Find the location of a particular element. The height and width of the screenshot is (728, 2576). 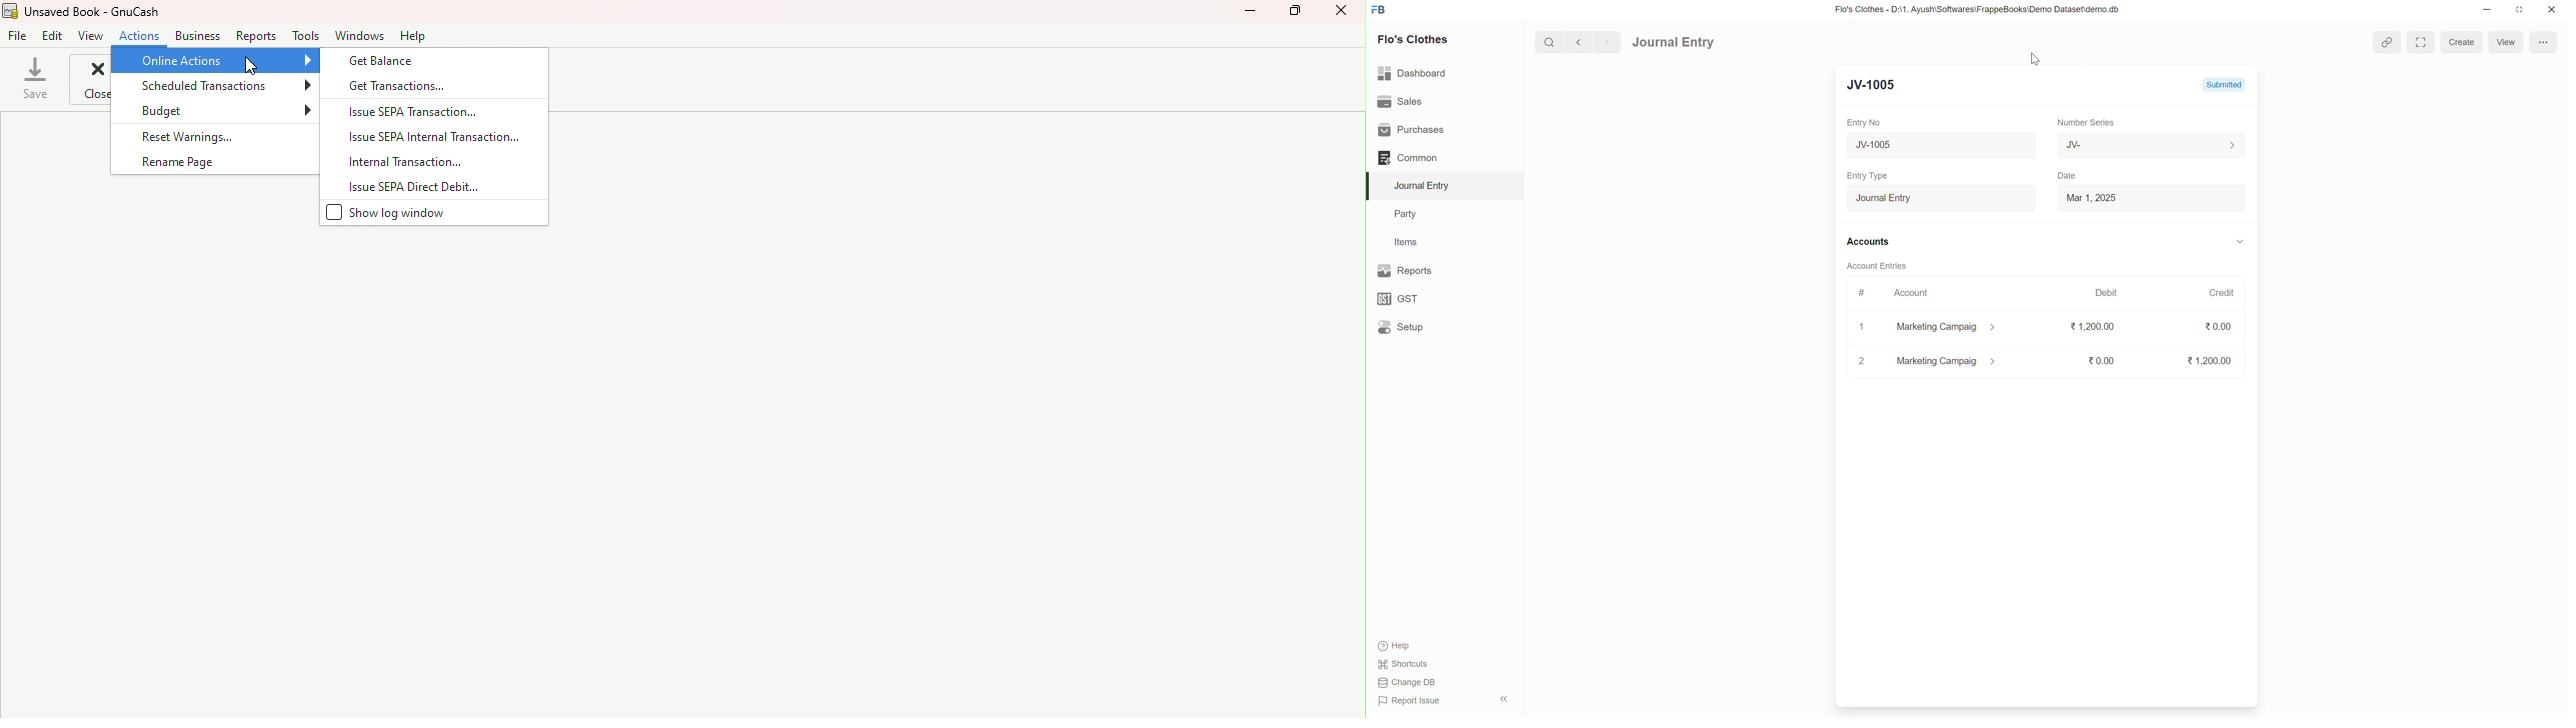

view is located at coordinates (90, 35).